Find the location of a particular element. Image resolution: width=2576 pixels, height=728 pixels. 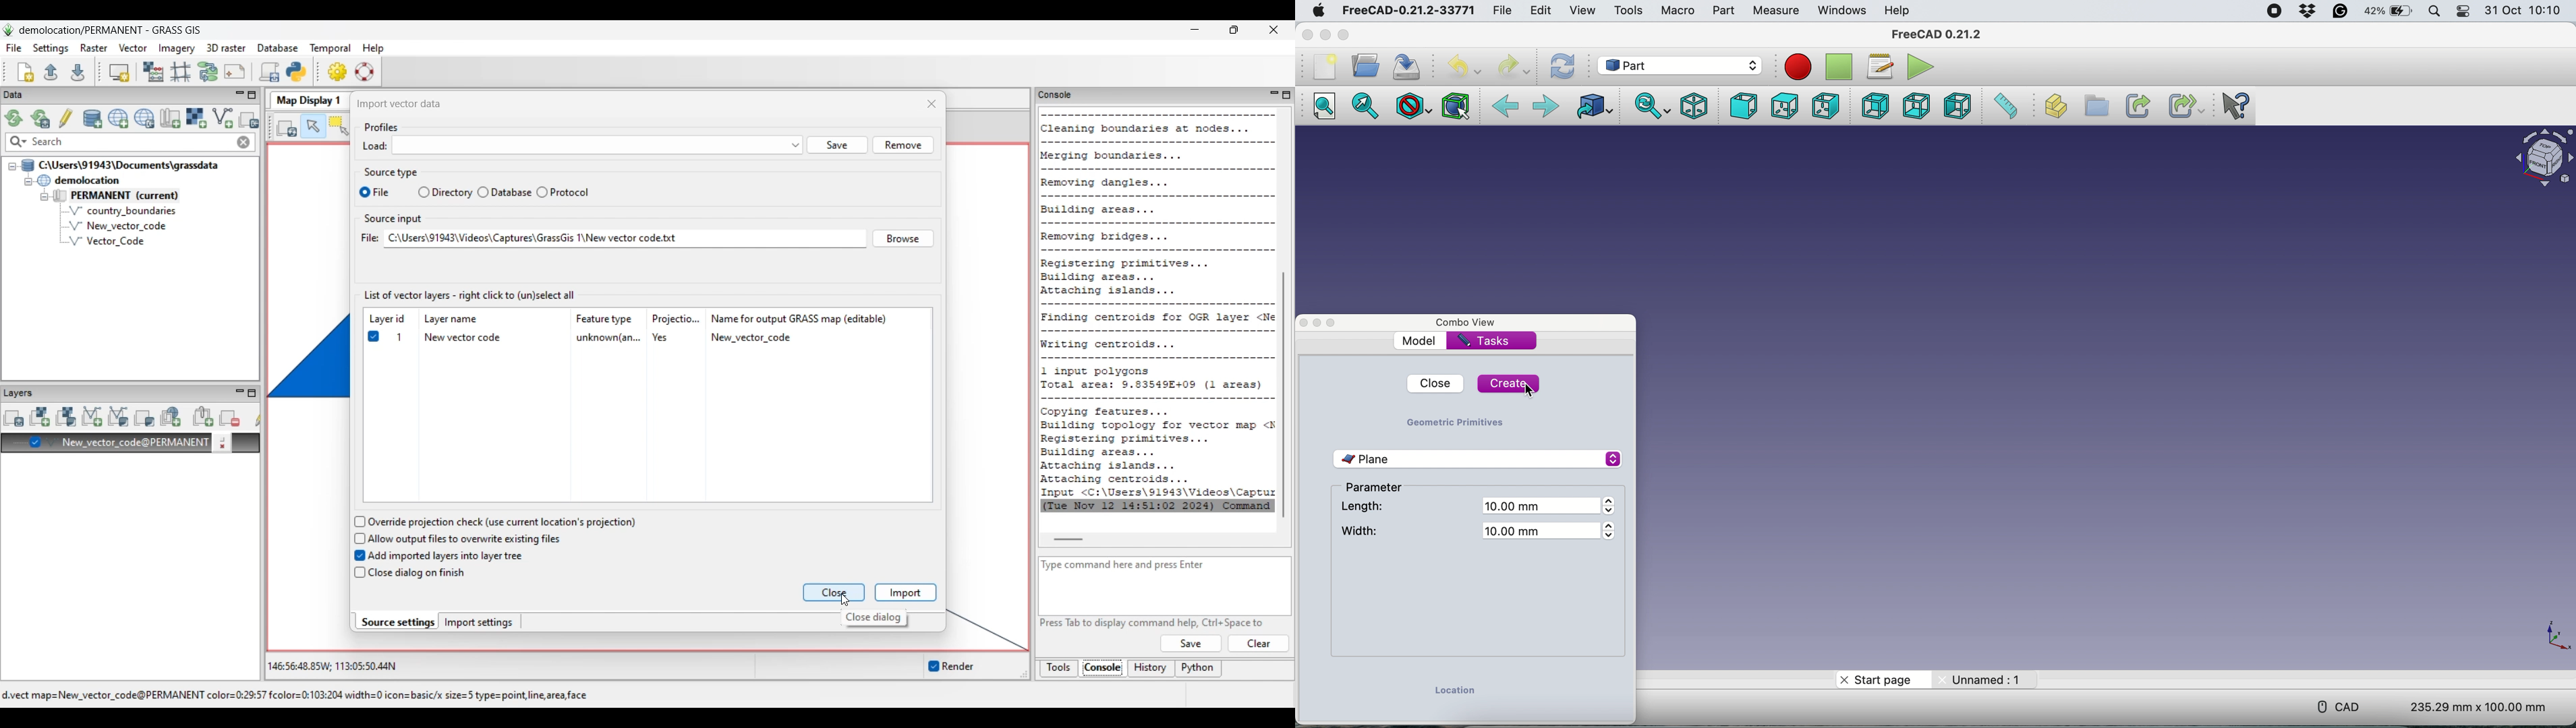

length is located at coordinates (1363, 508).